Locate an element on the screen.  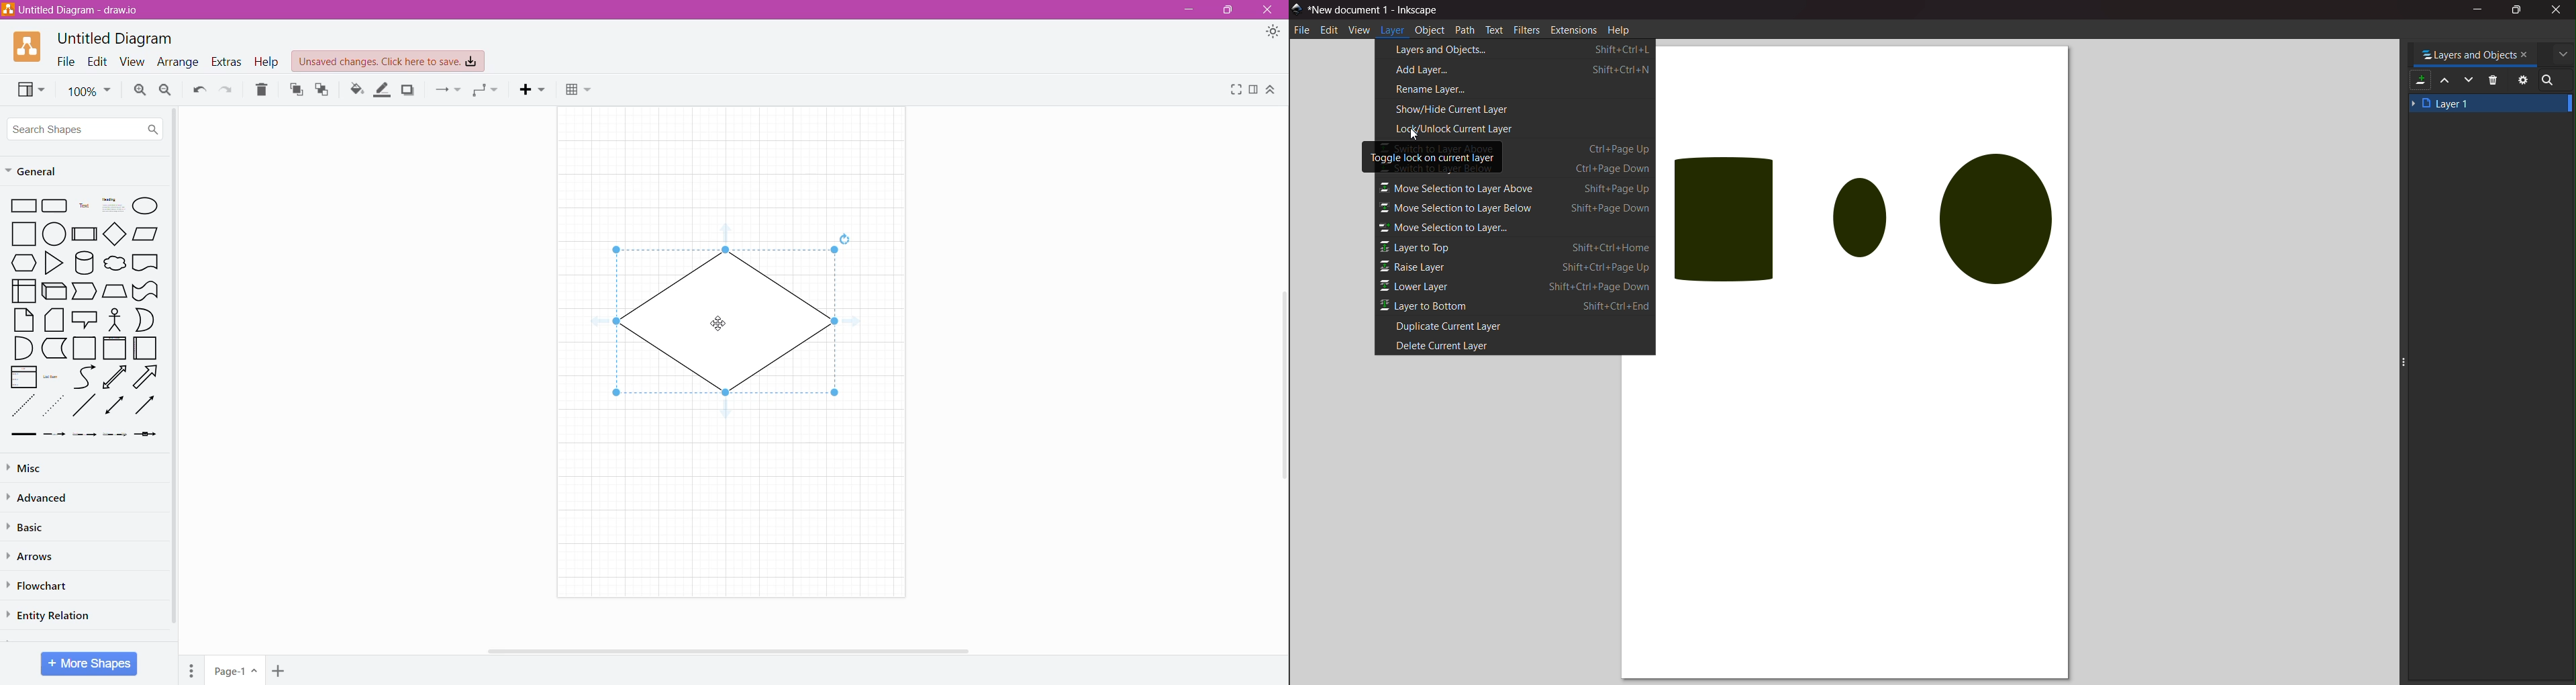
Horizontal Scroll Bar is located at coordinates (730, 647).